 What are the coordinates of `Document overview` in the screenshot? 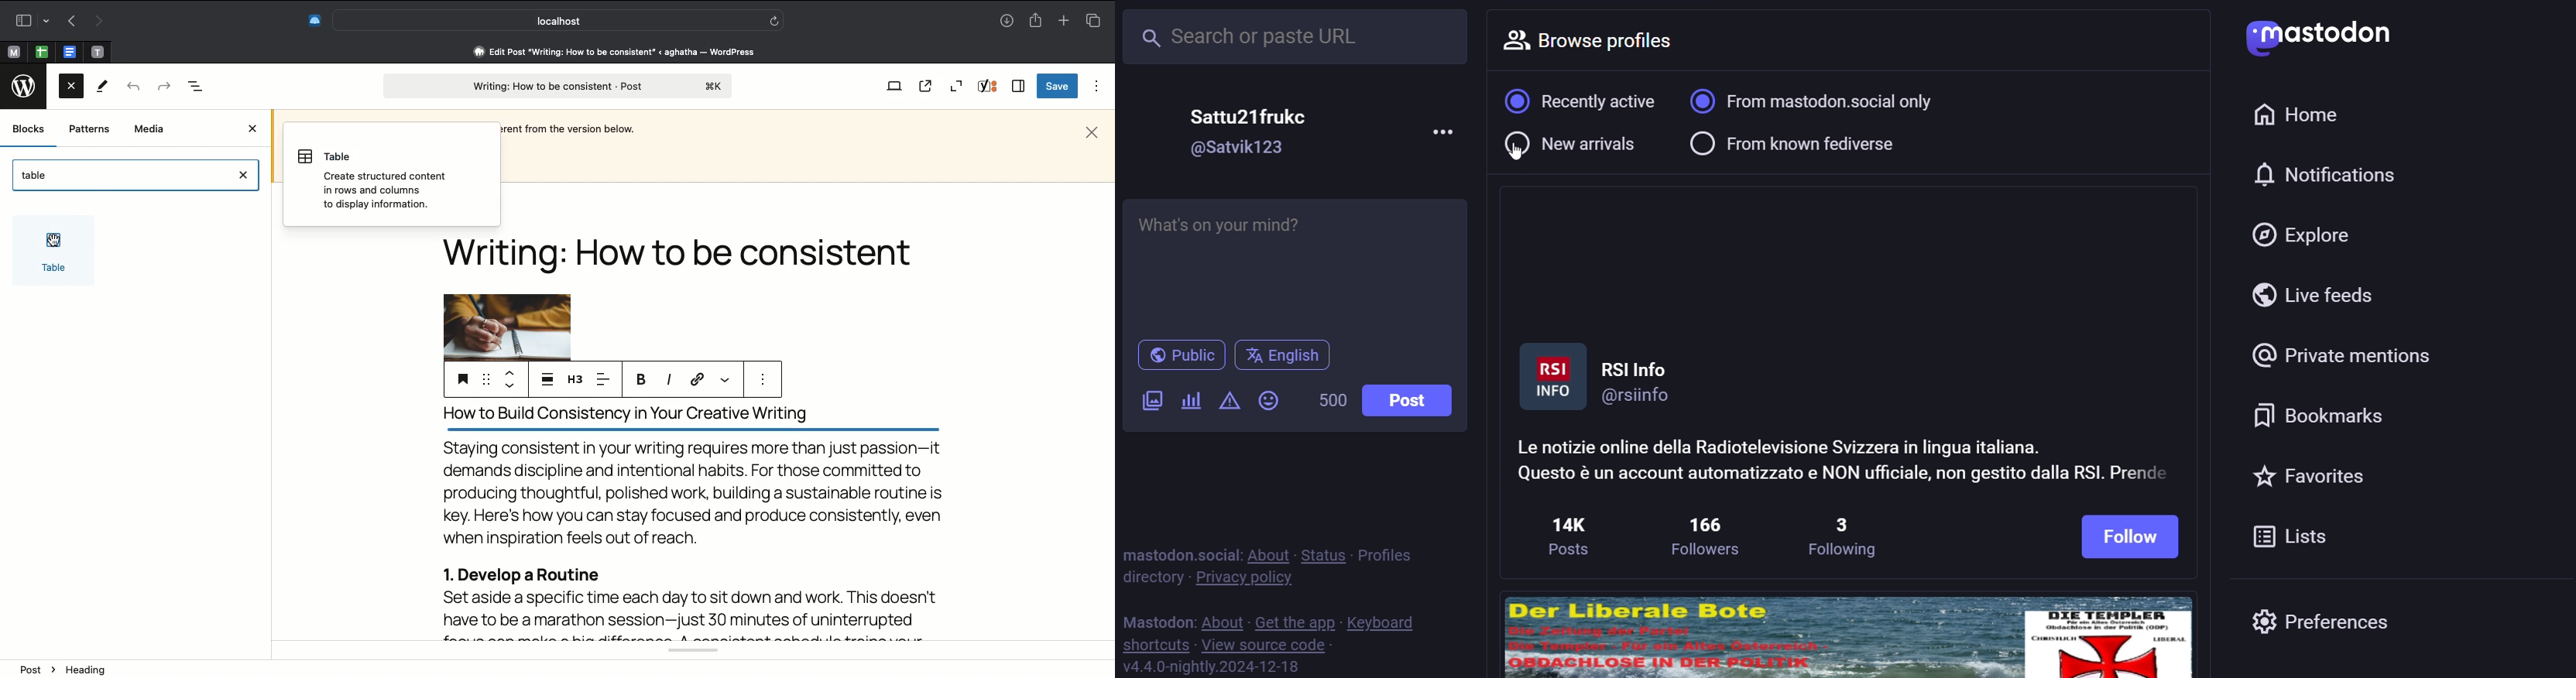 It's located at (197, 87).